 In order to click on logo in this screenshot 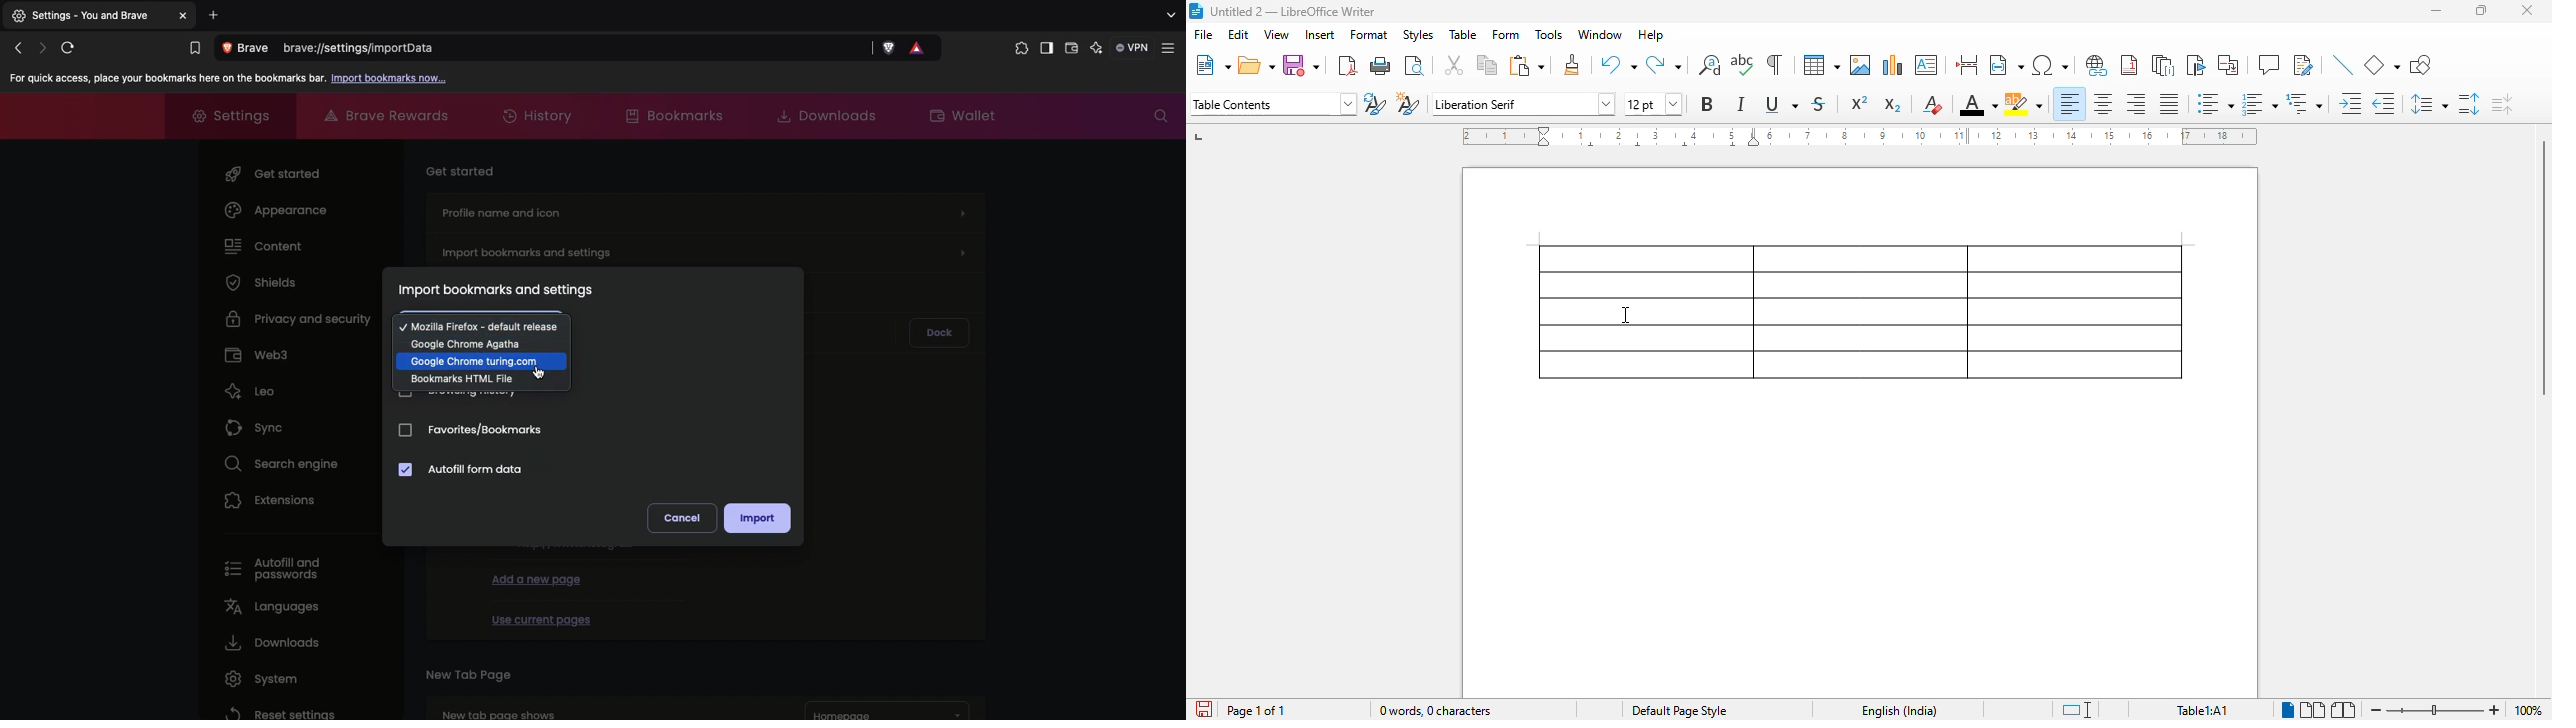, I will do `click(1195, 11)`.